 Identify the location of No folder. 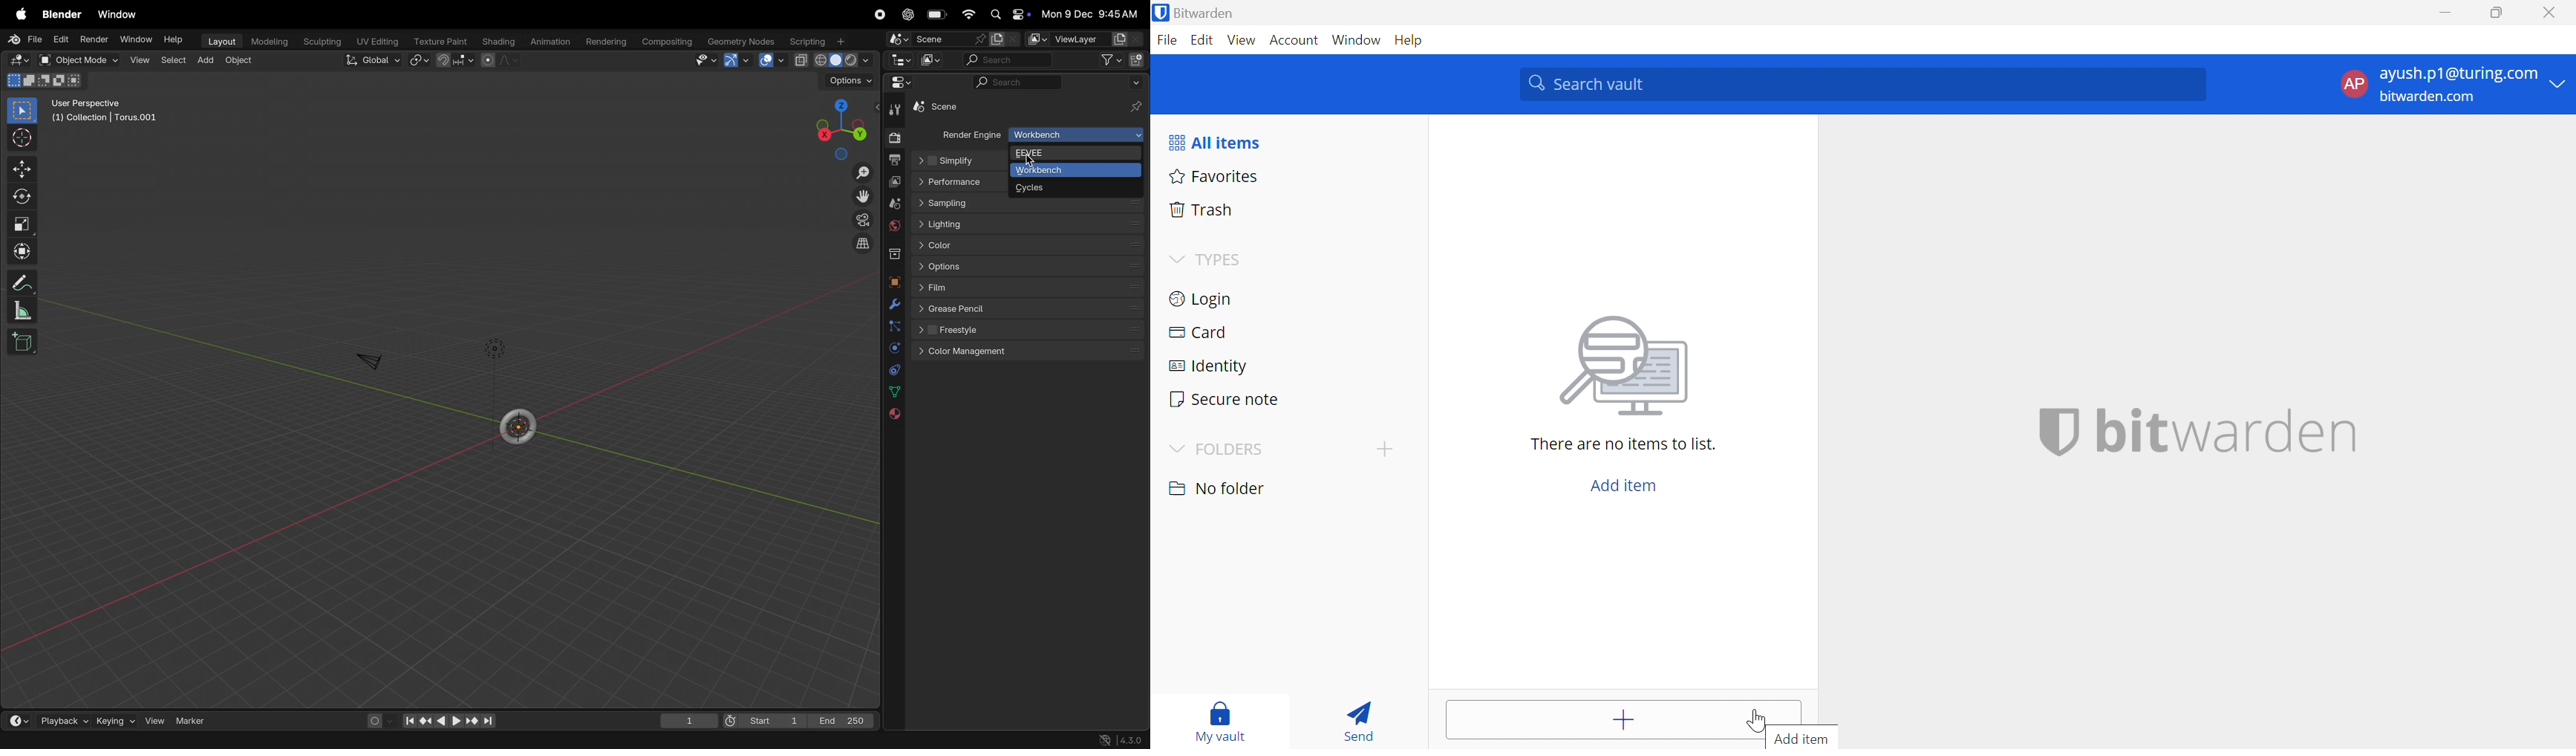
(1218, 490).